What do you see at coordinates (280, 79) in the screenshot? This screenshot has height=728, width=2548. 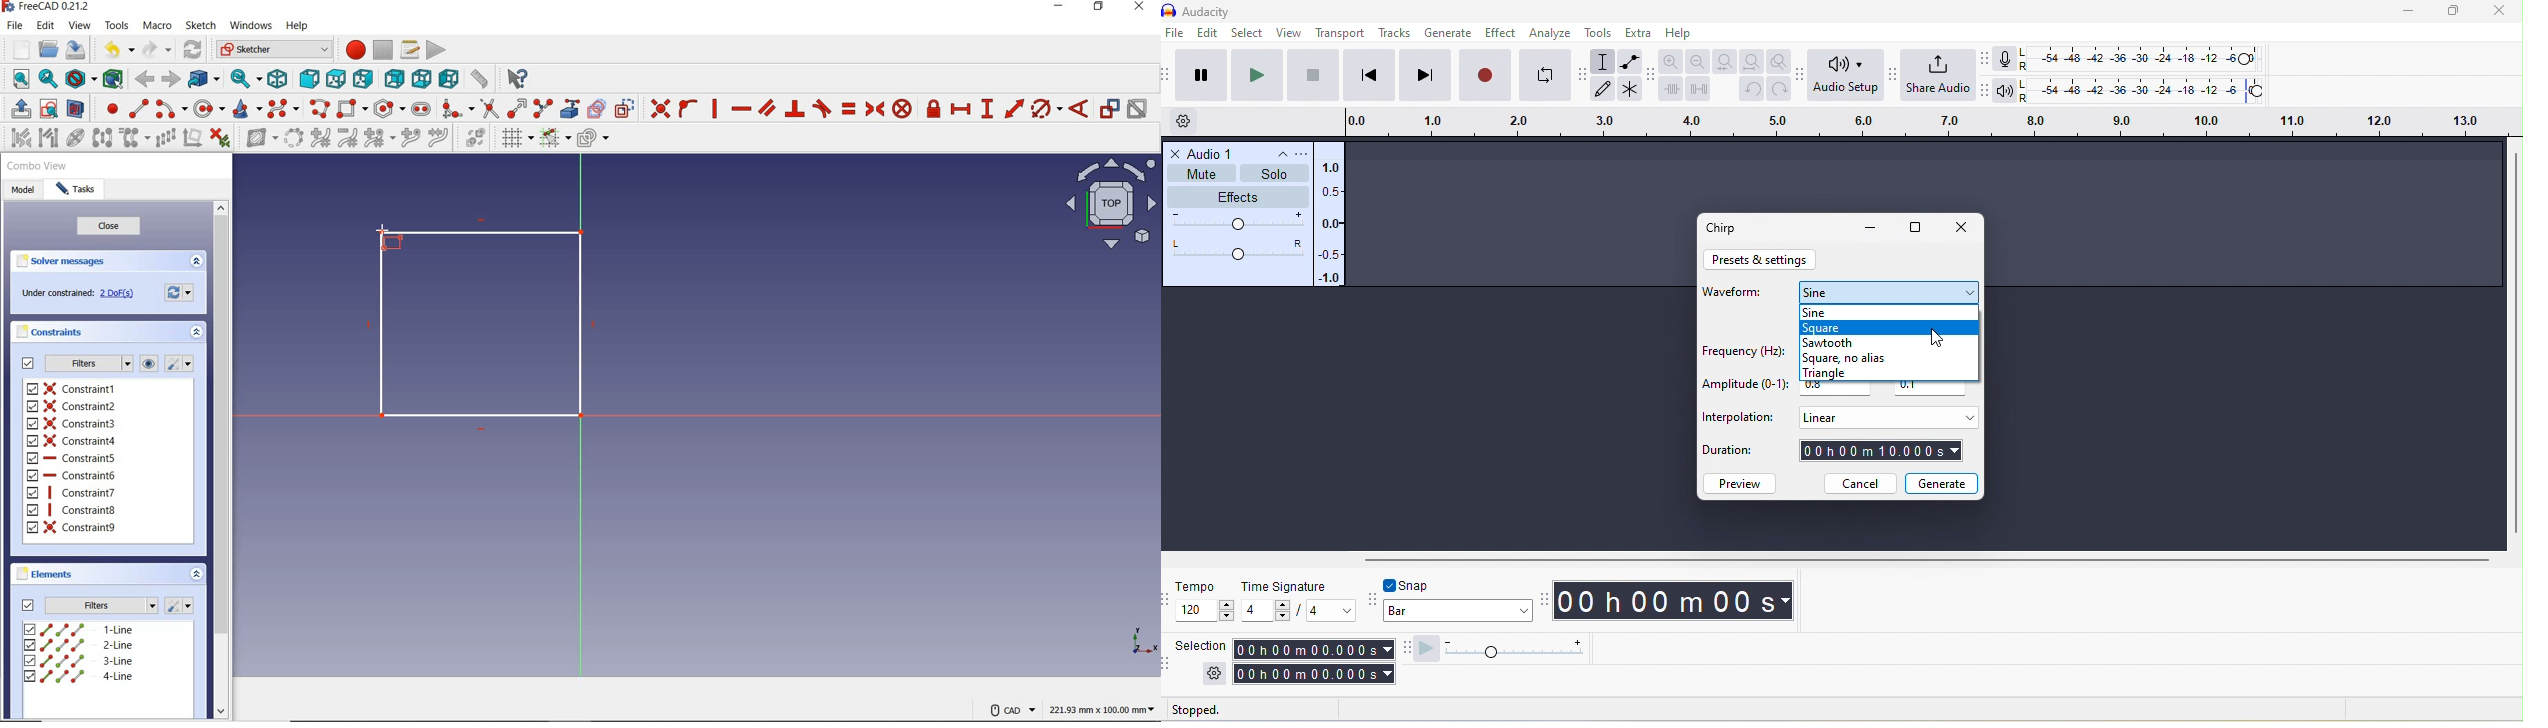 I see `isometric` at bounding box center [280, 79].